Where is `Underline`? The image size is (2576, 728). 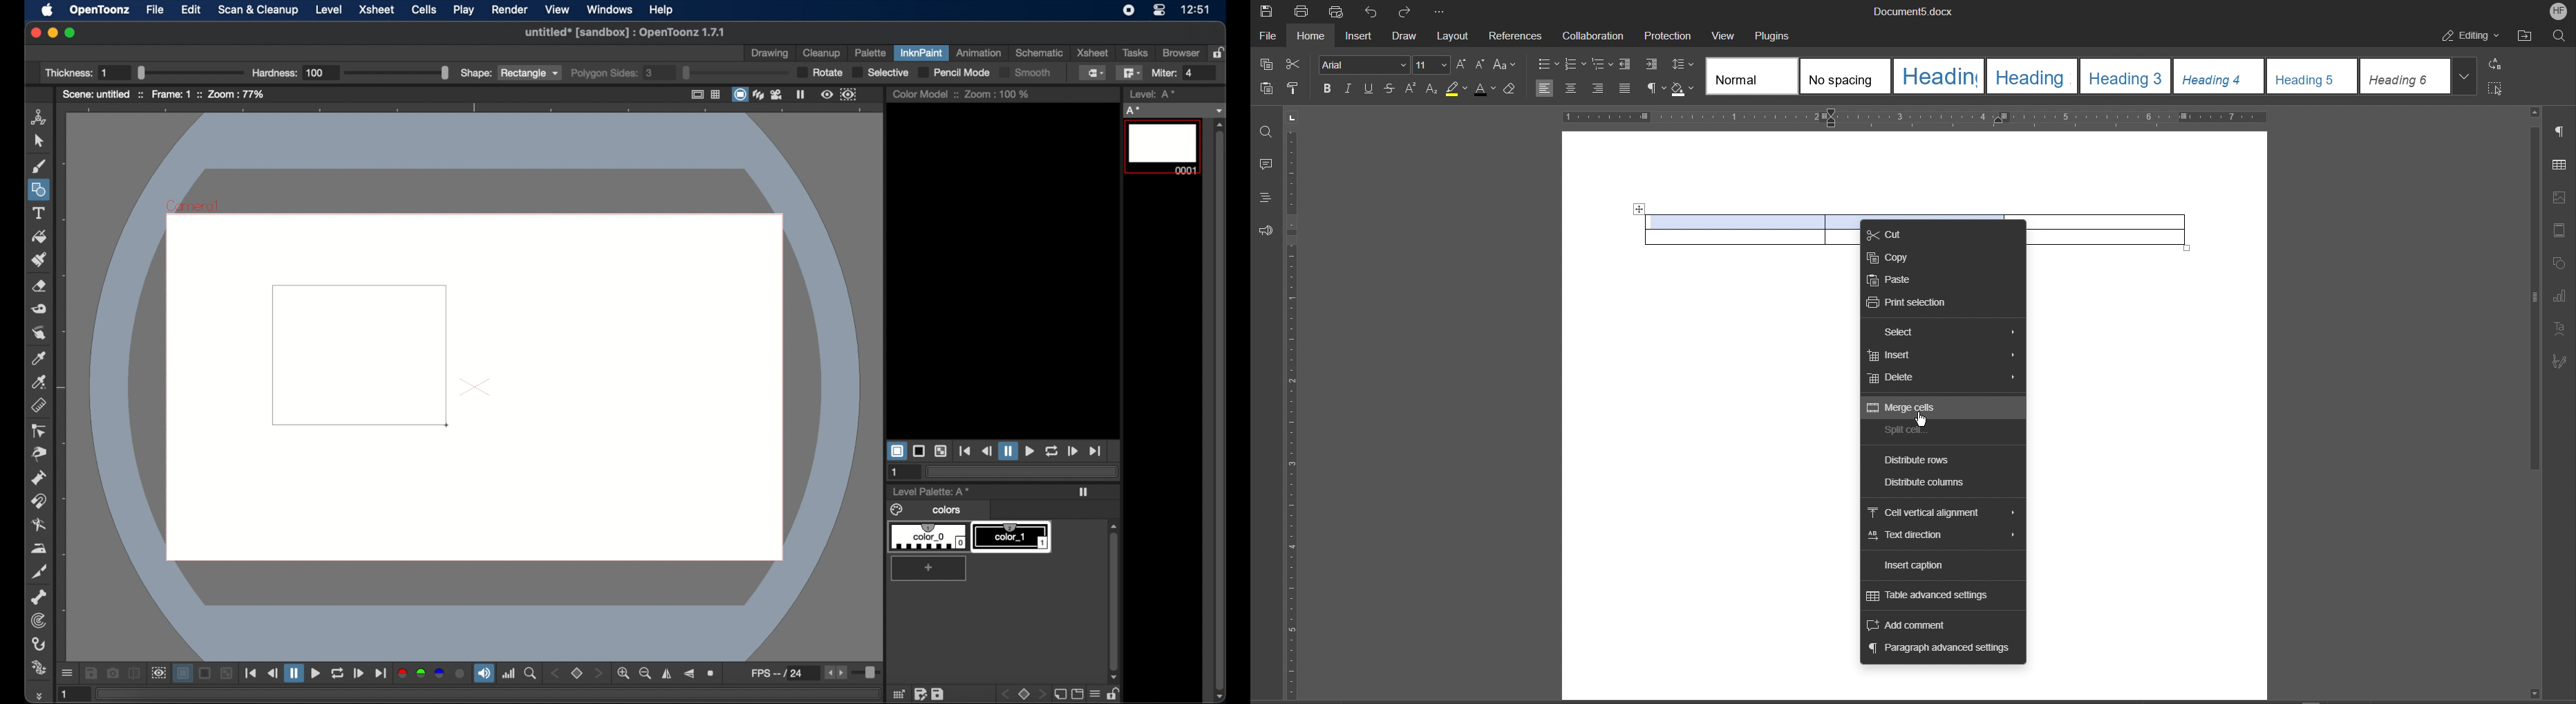 Underline is located at coordinates (1370, 89).